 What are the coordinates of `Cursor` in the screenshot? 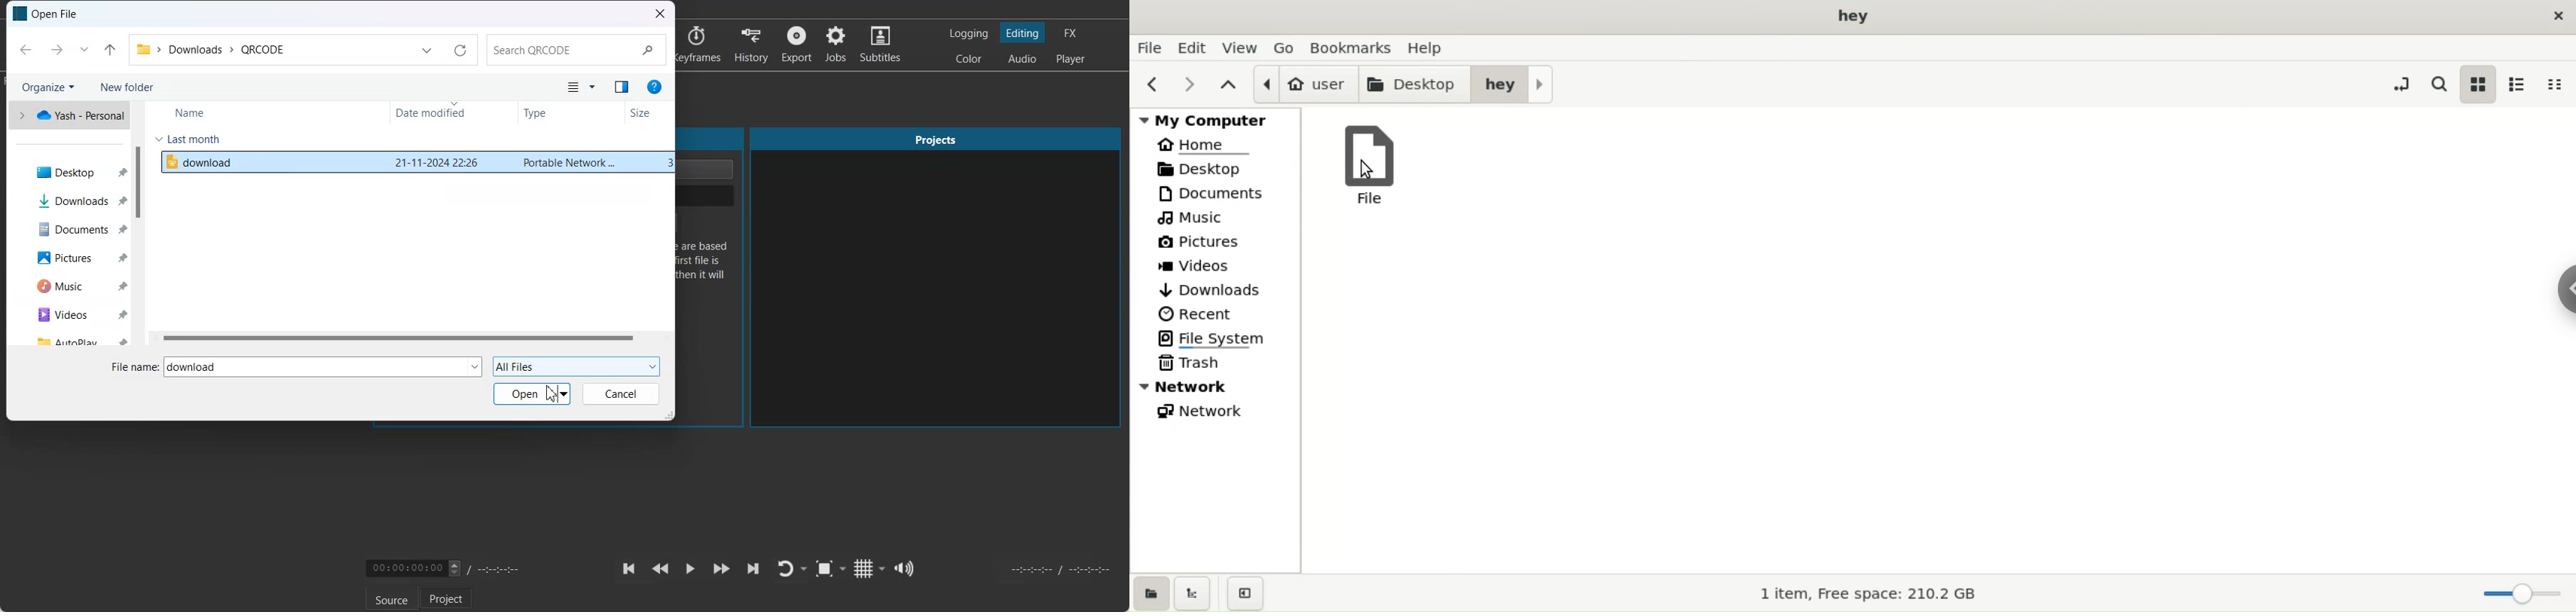 It's located at (551, 395).